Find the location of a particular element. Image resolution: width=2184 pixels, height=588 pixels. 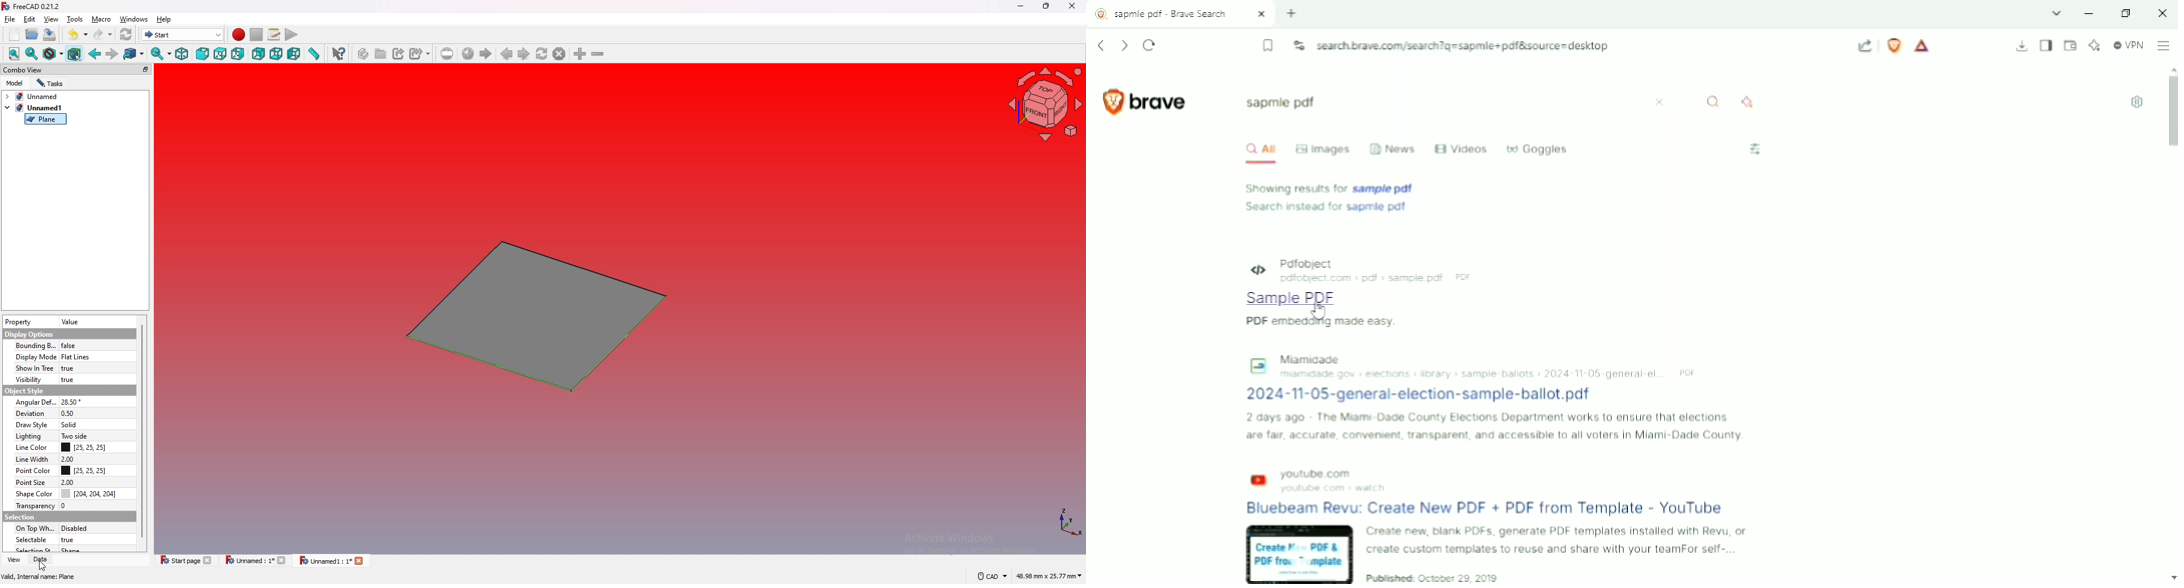

create group is located at coordinates (382, 53).